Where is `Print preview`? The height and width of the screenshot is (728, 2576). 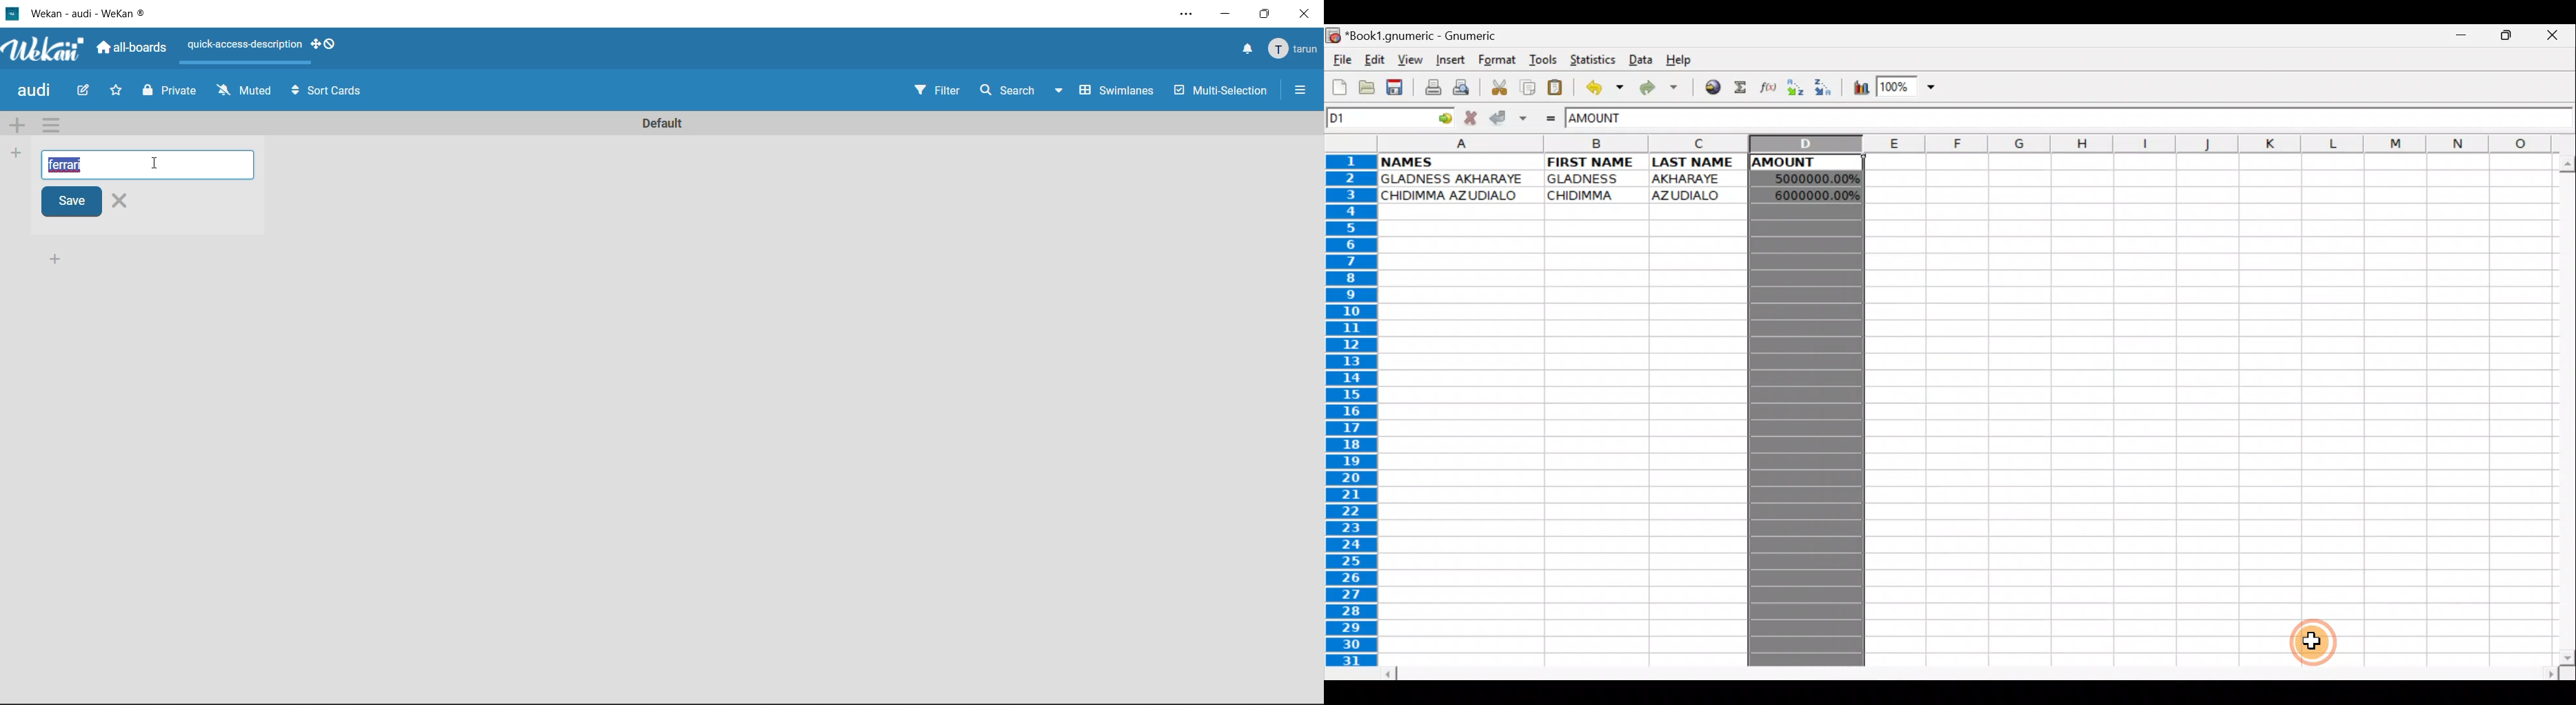 Print preview is located at coordinates (1463, 87).